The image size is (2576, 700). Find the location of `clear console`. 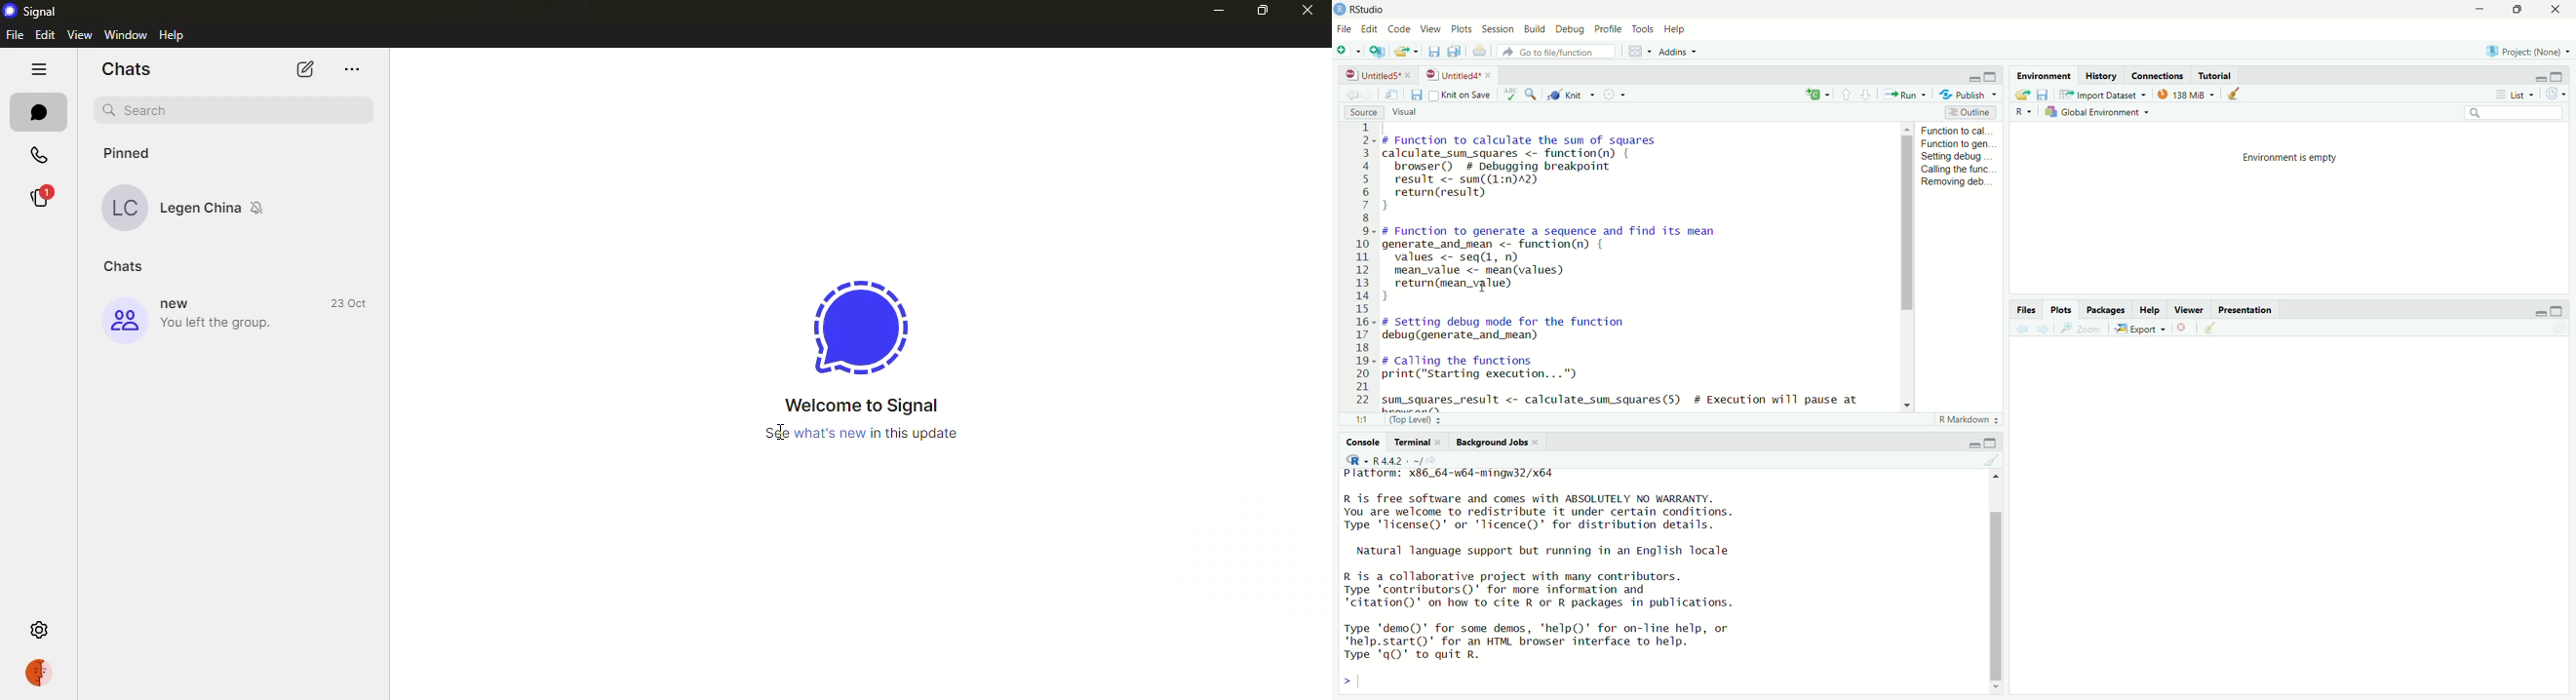

clear console is located at coordinates (1993, 459).